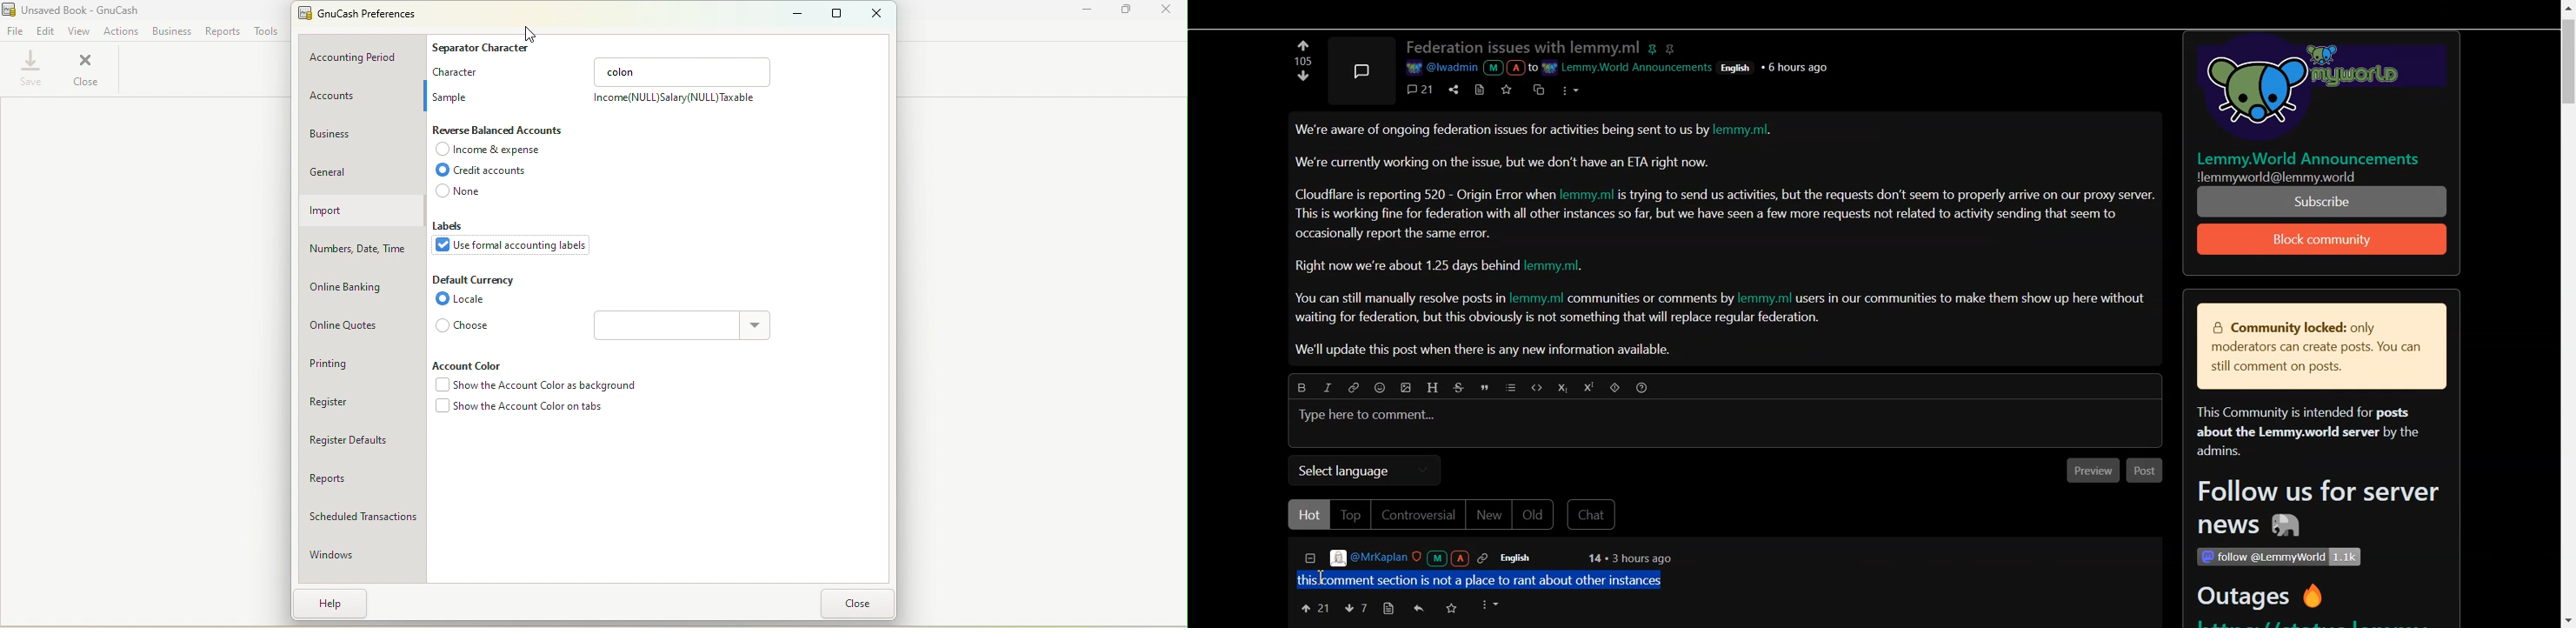 This screenshot has width=2576, height=644. What do you see at coordinates (1461, 388) in the screenshot?
I see `Strike through` at bounding box center [1461, 388].